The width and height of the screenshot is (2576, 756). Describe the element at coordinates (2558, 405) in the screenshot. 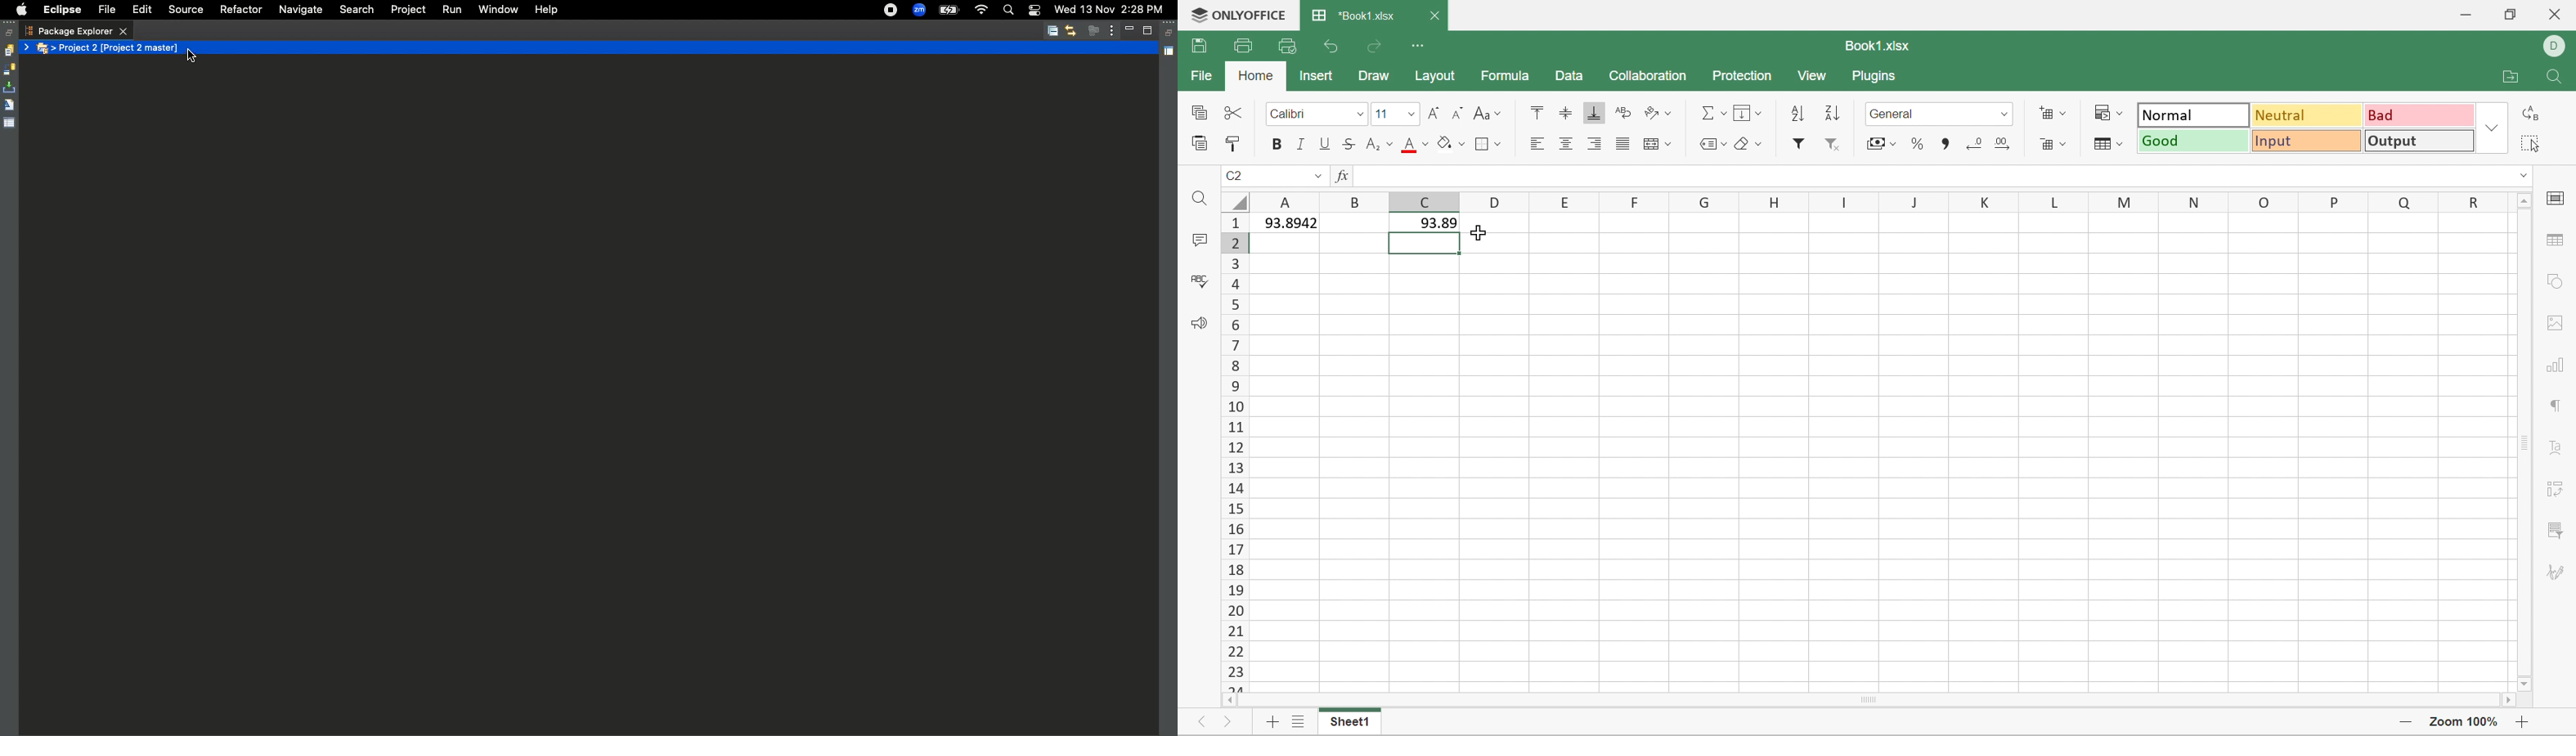

I see `paragraph settings` at that location.